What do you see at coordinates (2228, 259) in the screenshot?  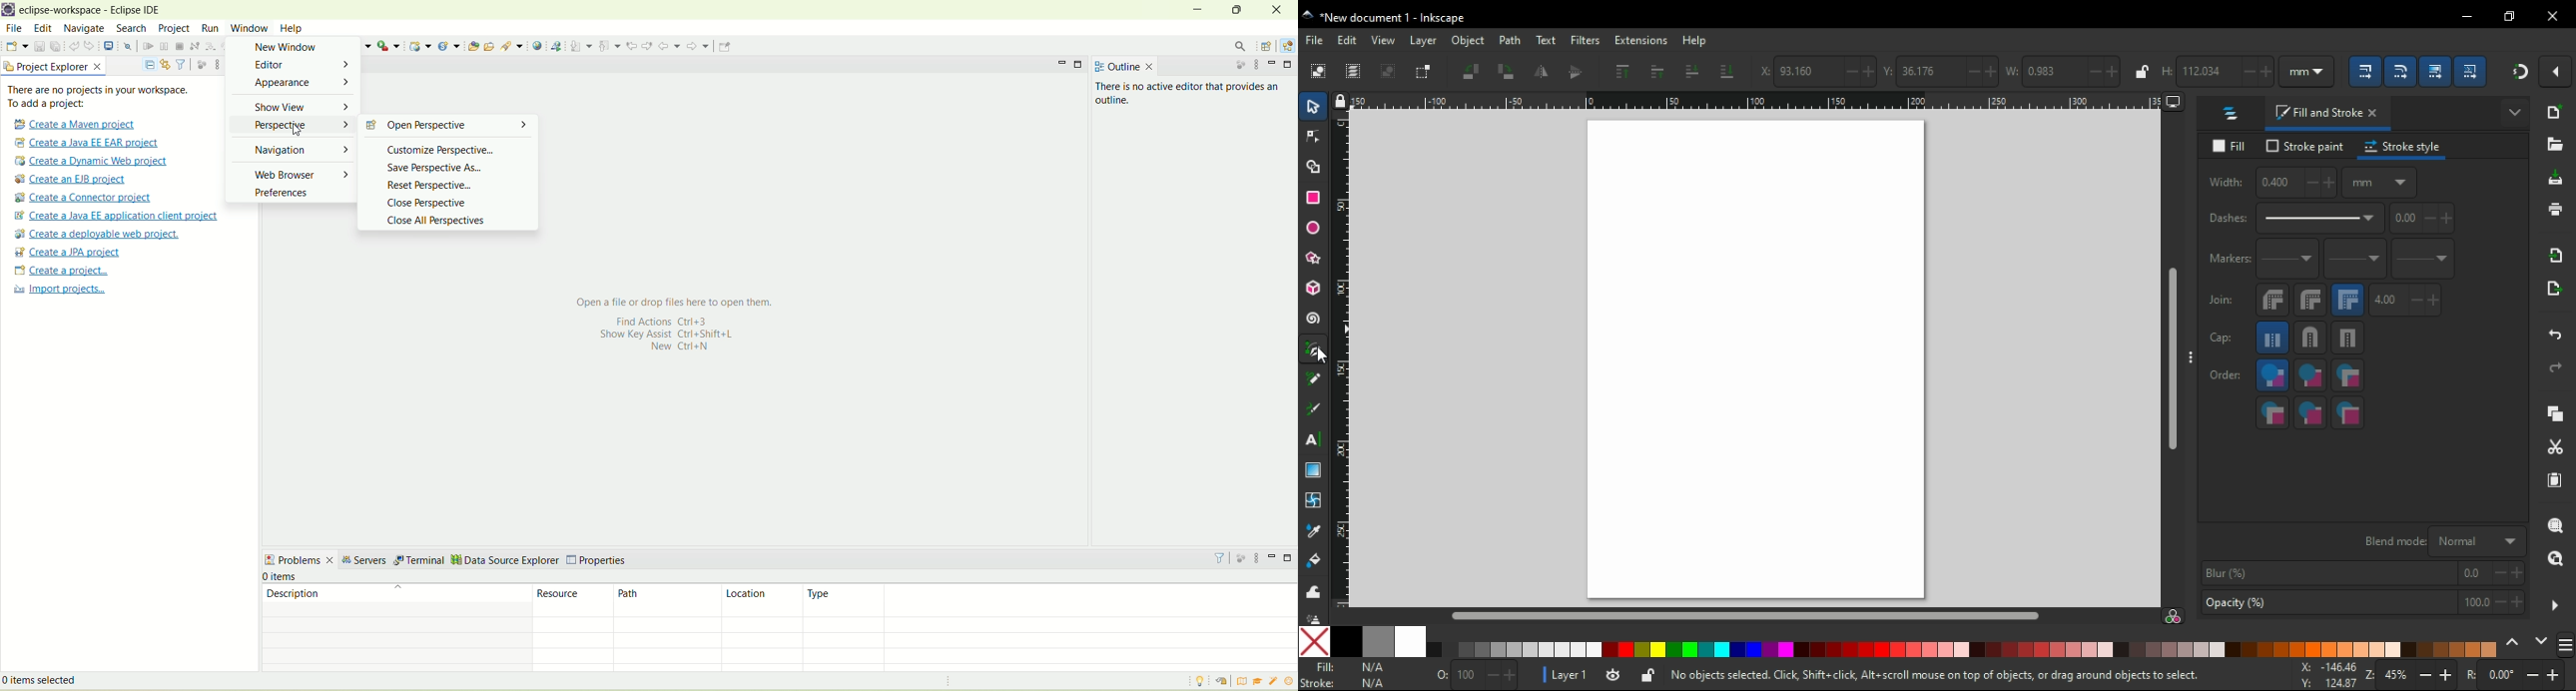 I see `markers` at bounding box center [2228, 259].